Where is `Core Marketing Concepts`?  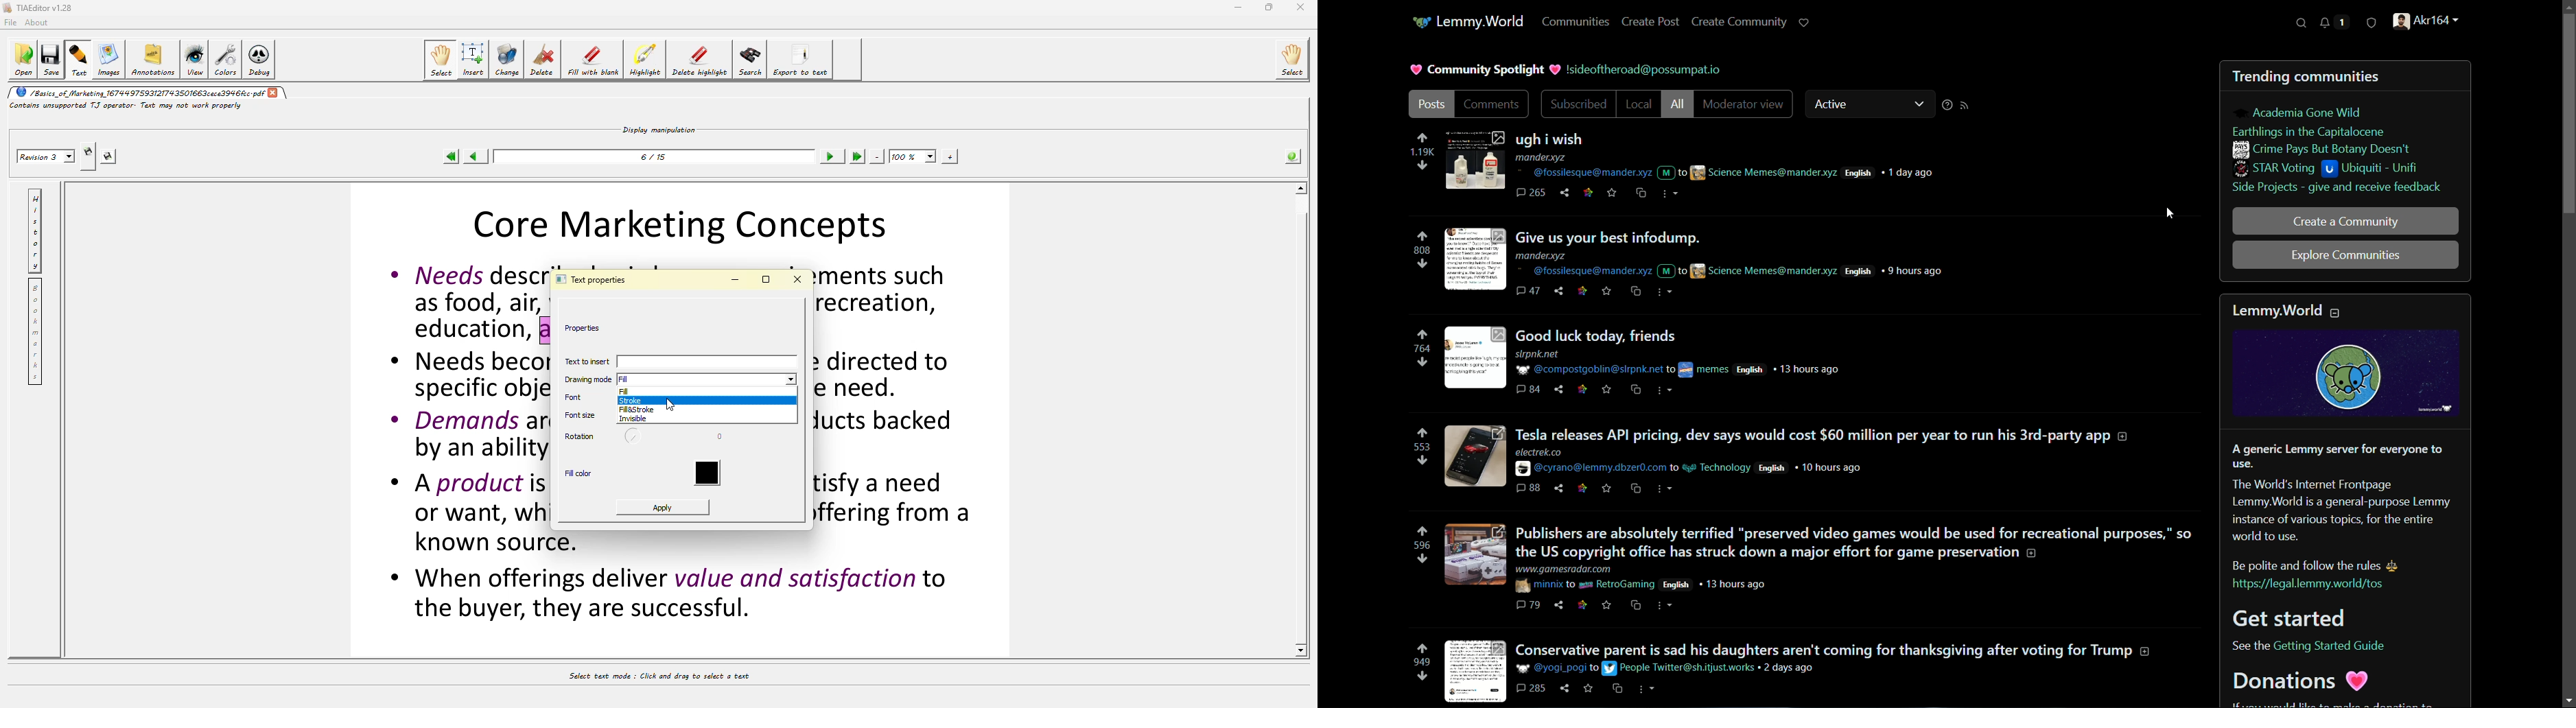
Core Marketing Concepts is located at coordinates (689, 222).